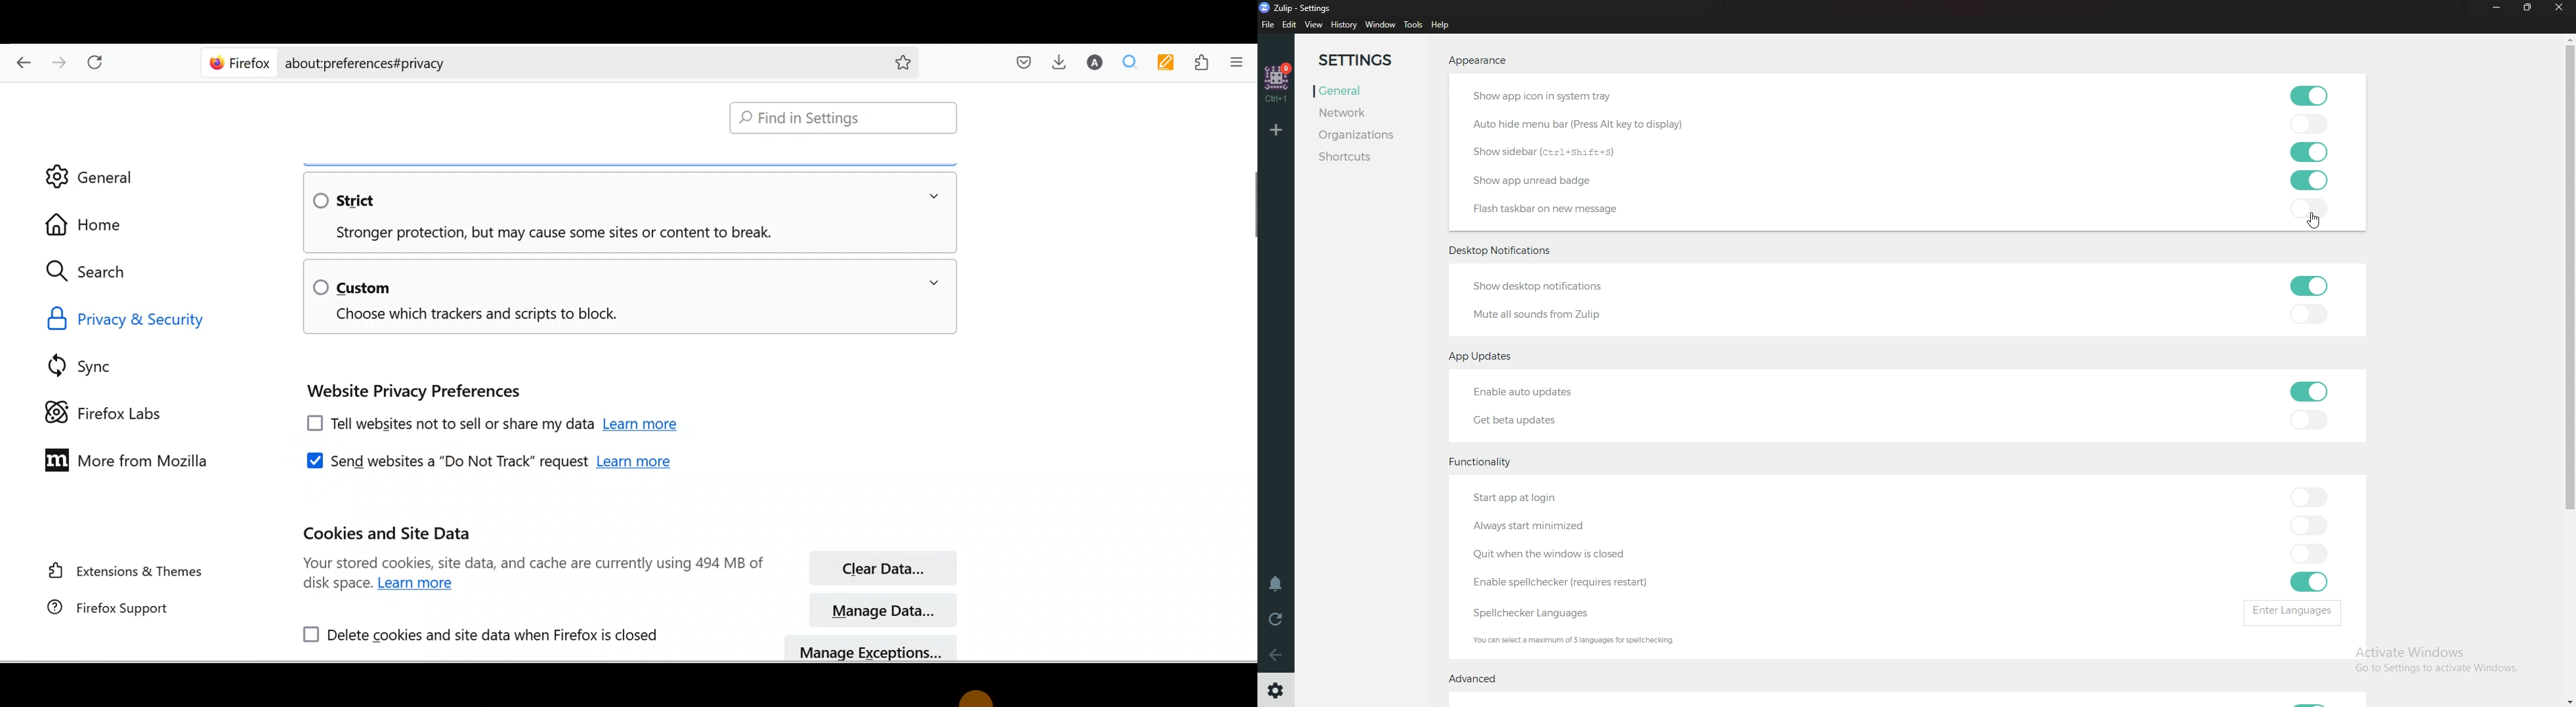 The height and width of the screenshot is (728, 2576). I want to click on Desktop notifications, so click(1505, 251).